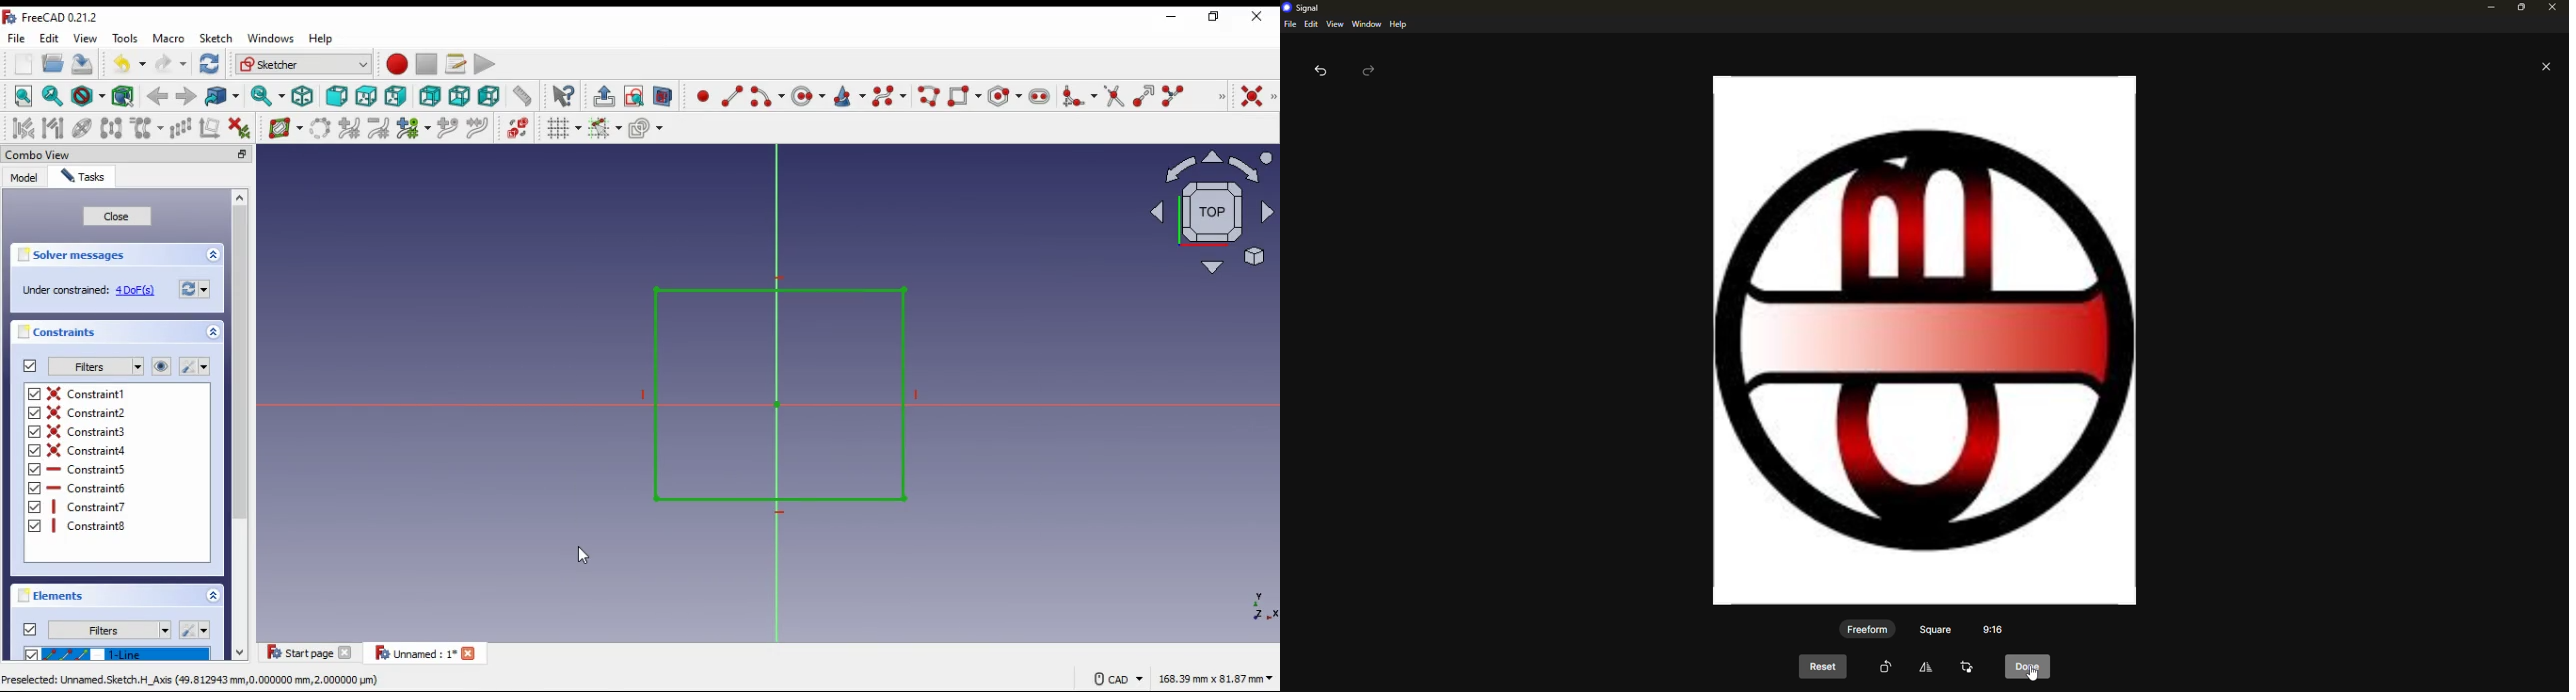 The width and height of the screenshot is (2576, 700). I want to click on split edge, so click(1174, 94).